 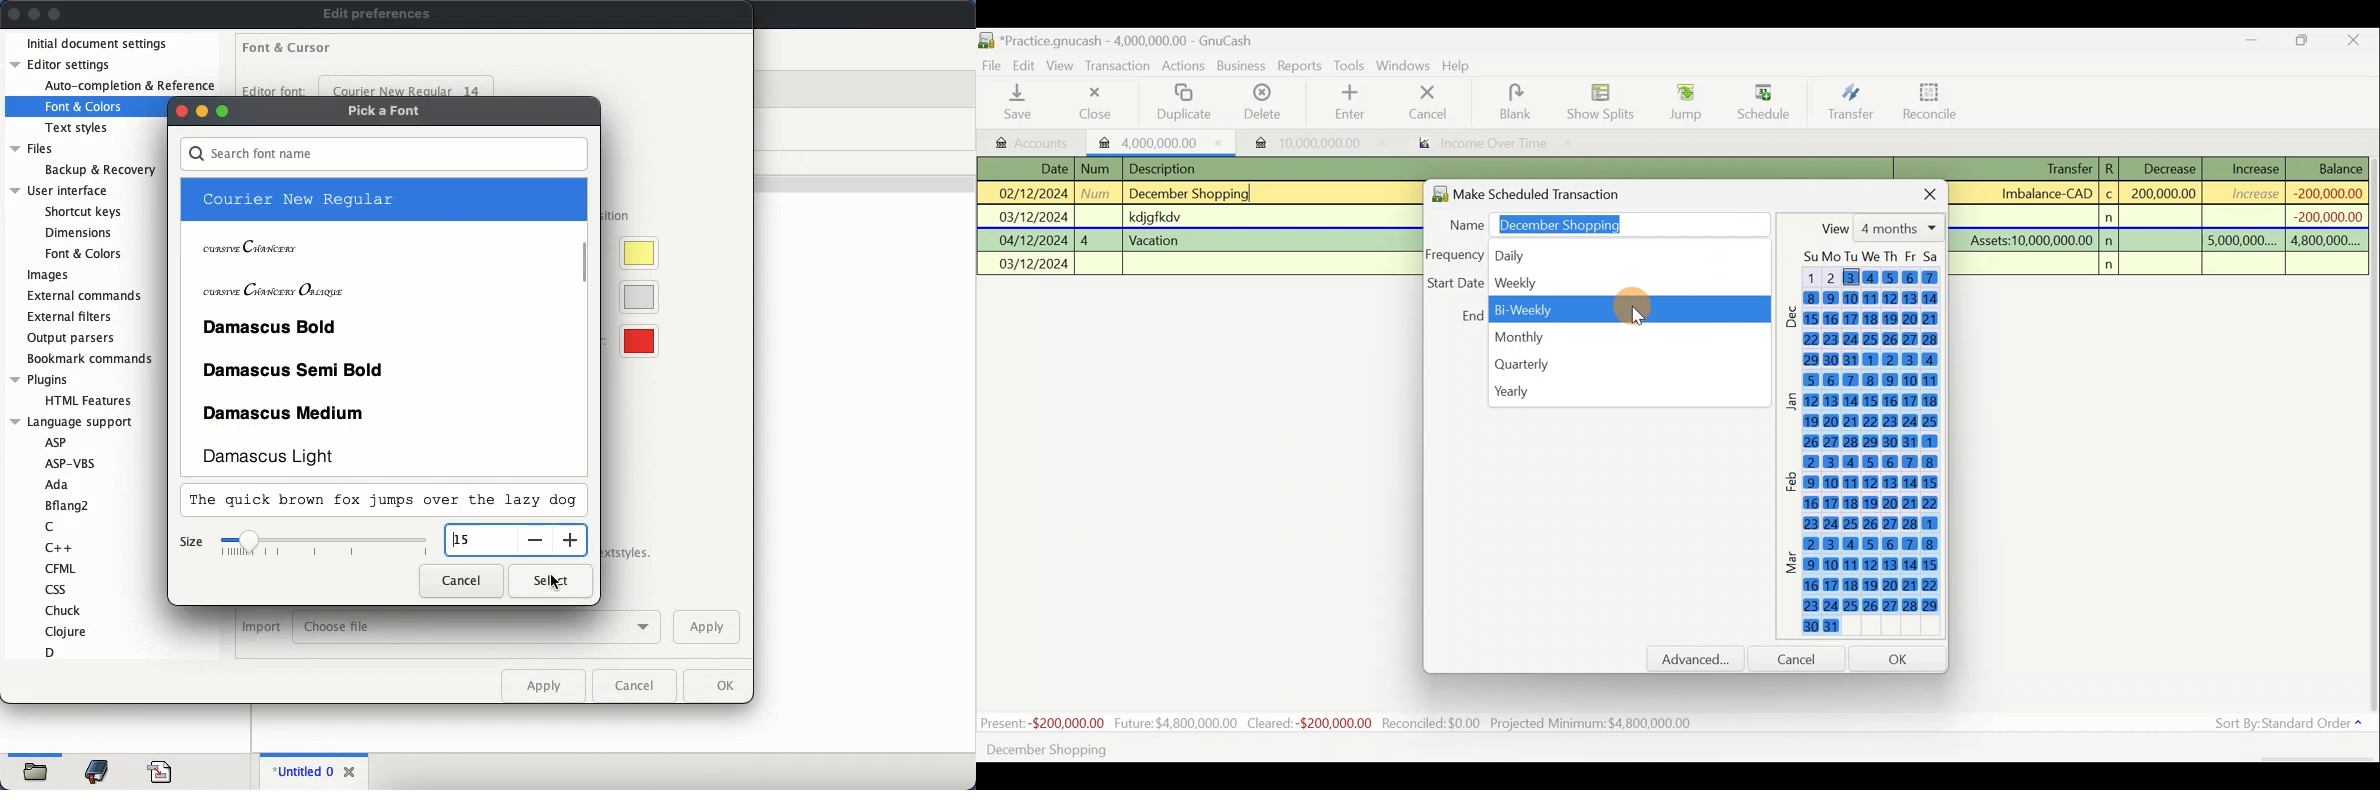 What do you see at coordinates (635, 297) in the screenshot?
I see `current line color` at bounding box center [635, 297].